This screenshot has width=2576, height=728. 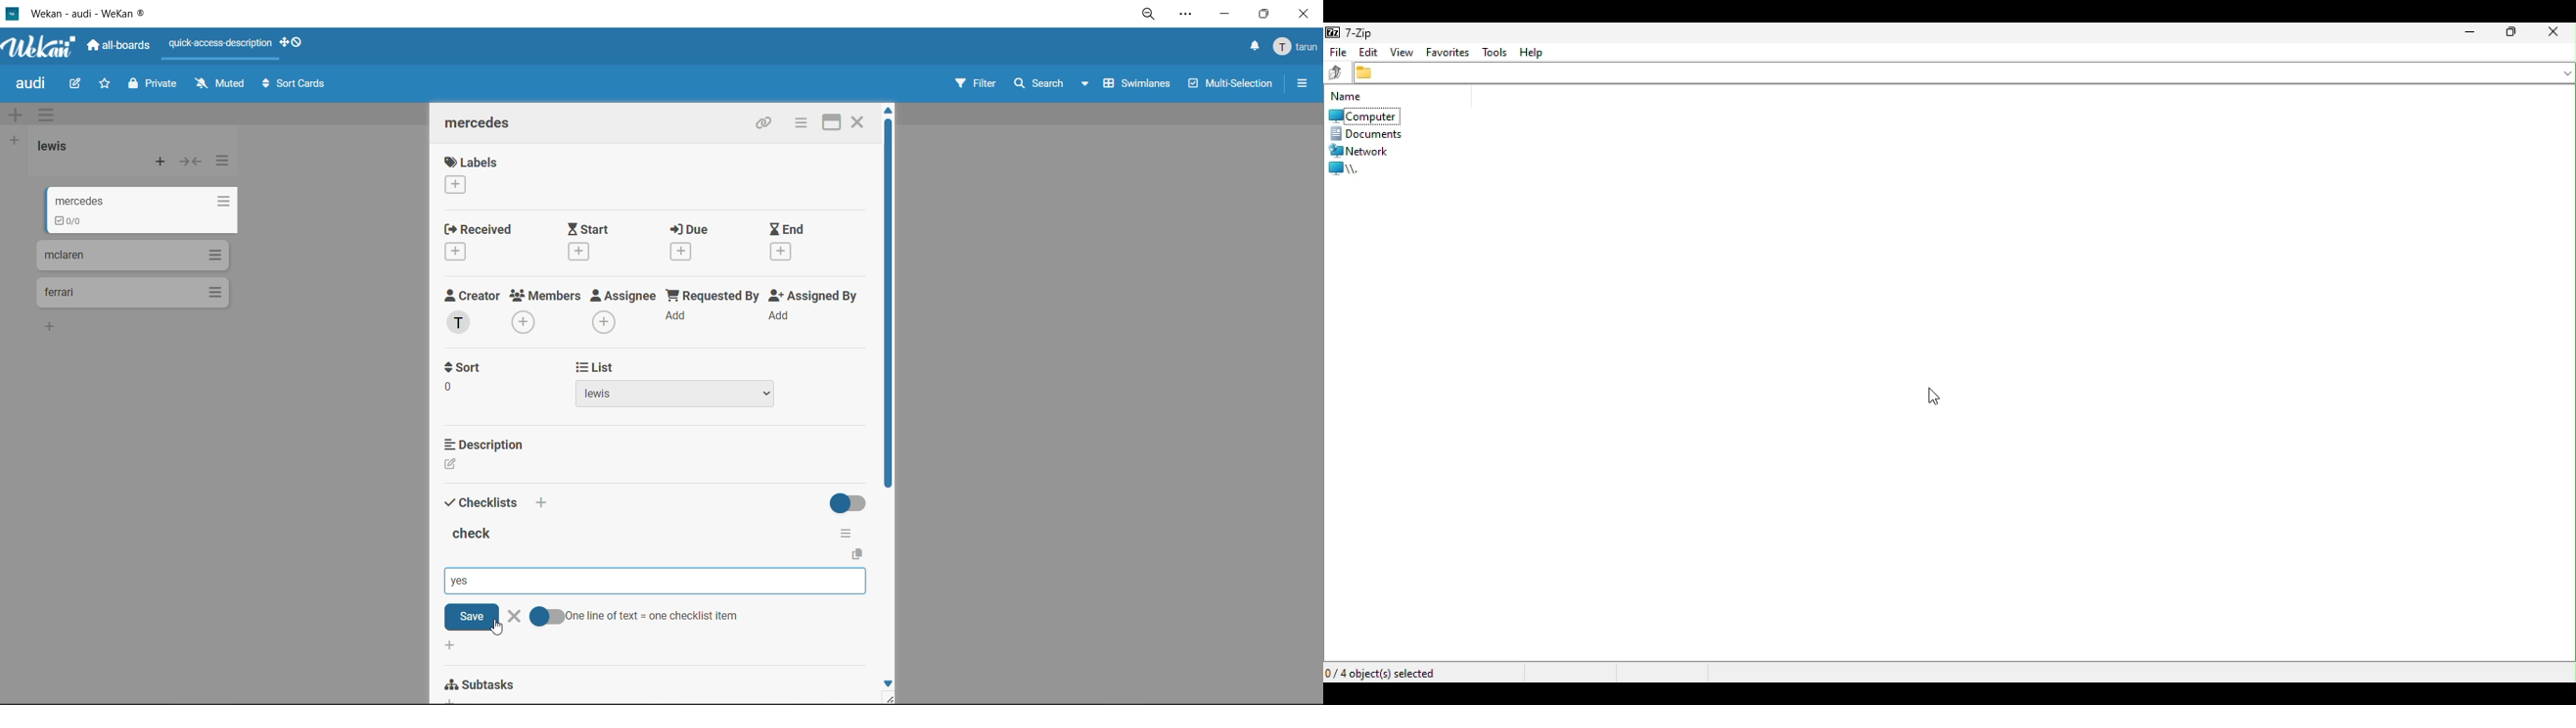 What do you see at coordinates (59, 146) in the screenshot?
I see `list title` at bounding box center [59, 146].